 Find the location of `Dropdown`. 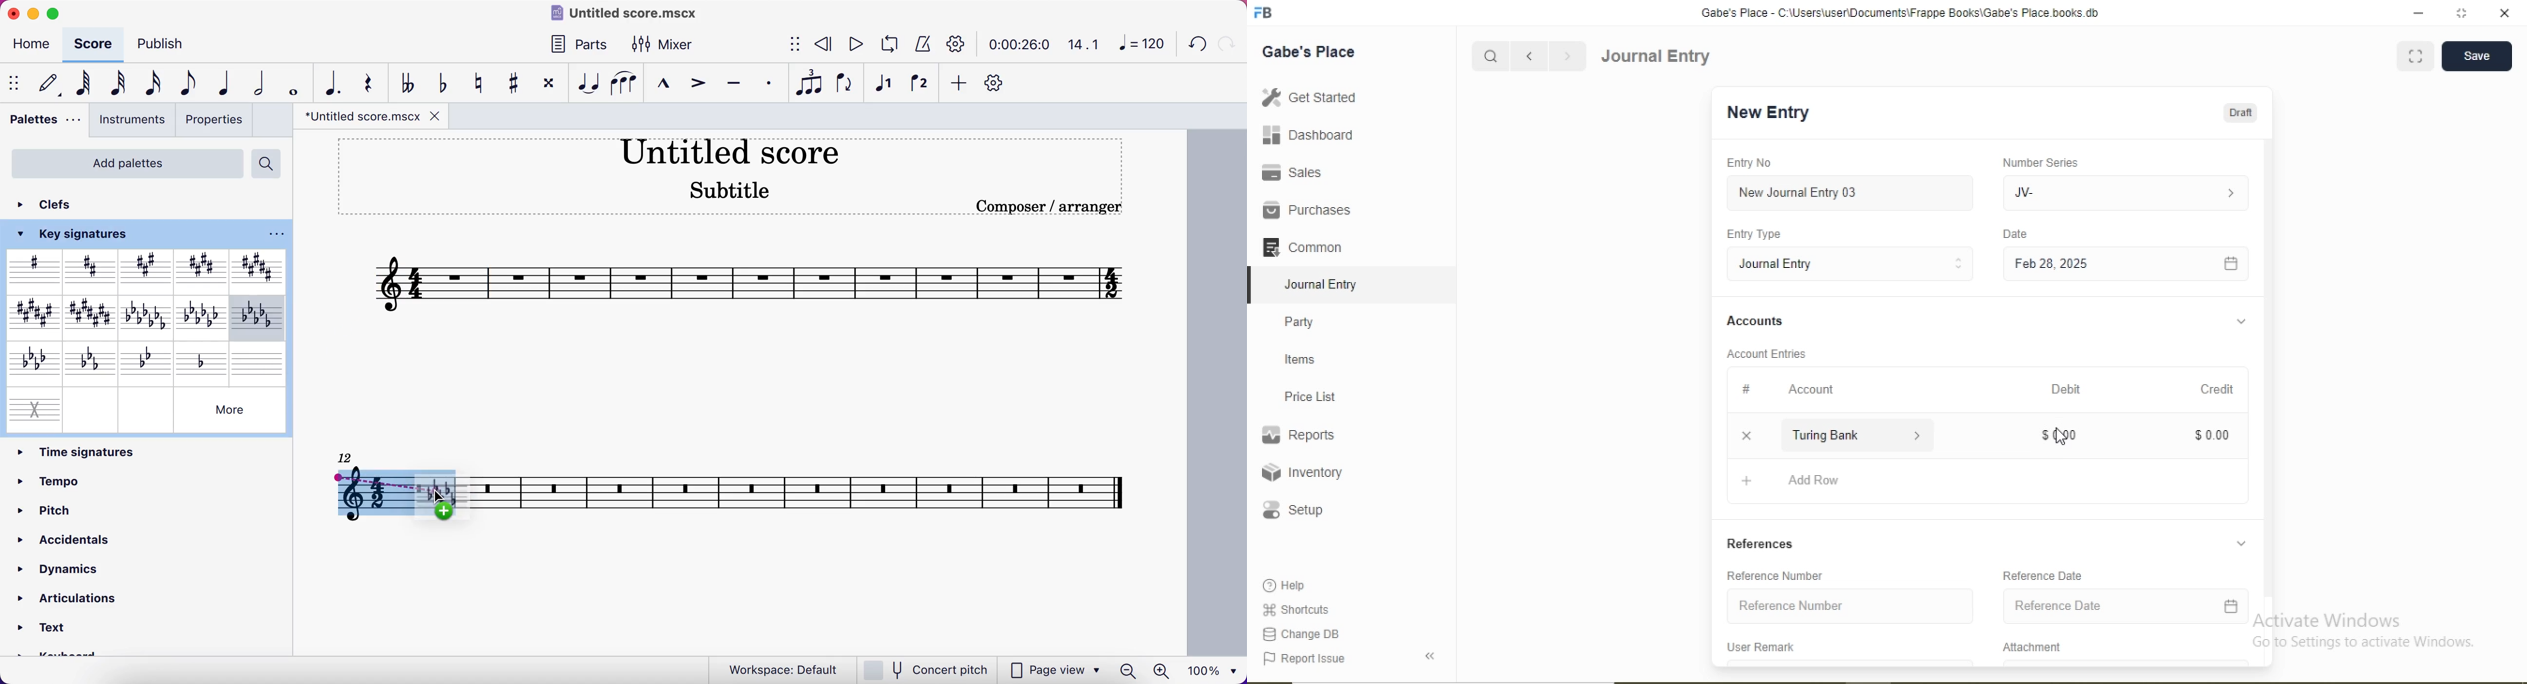

Dropdown is located at coordinates (1919, 436).